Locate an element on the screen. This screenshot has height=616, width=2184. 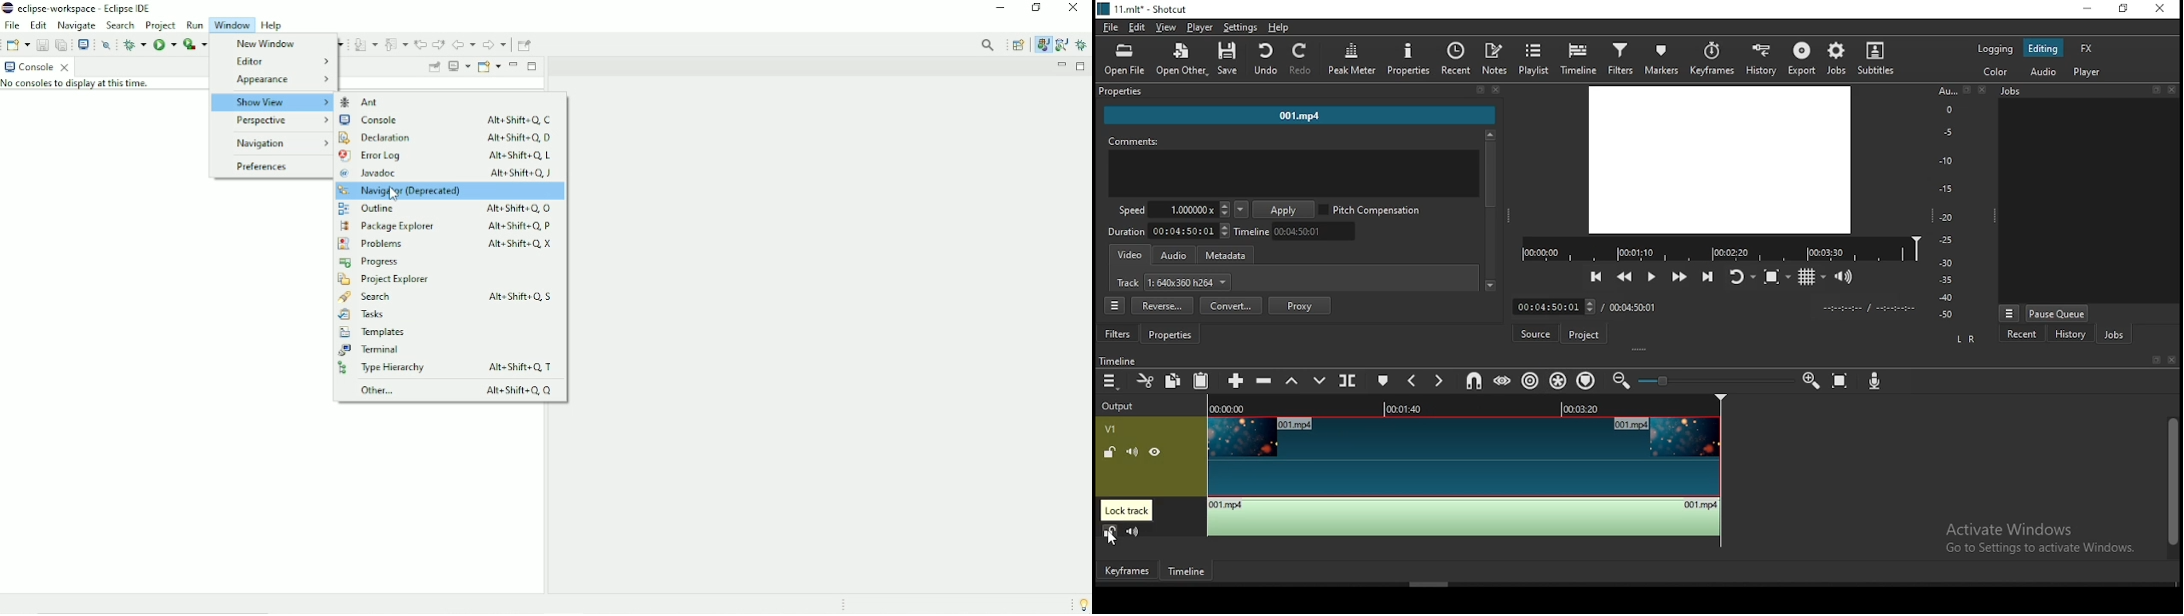
audio scale is located at coordinates (1959, 203).